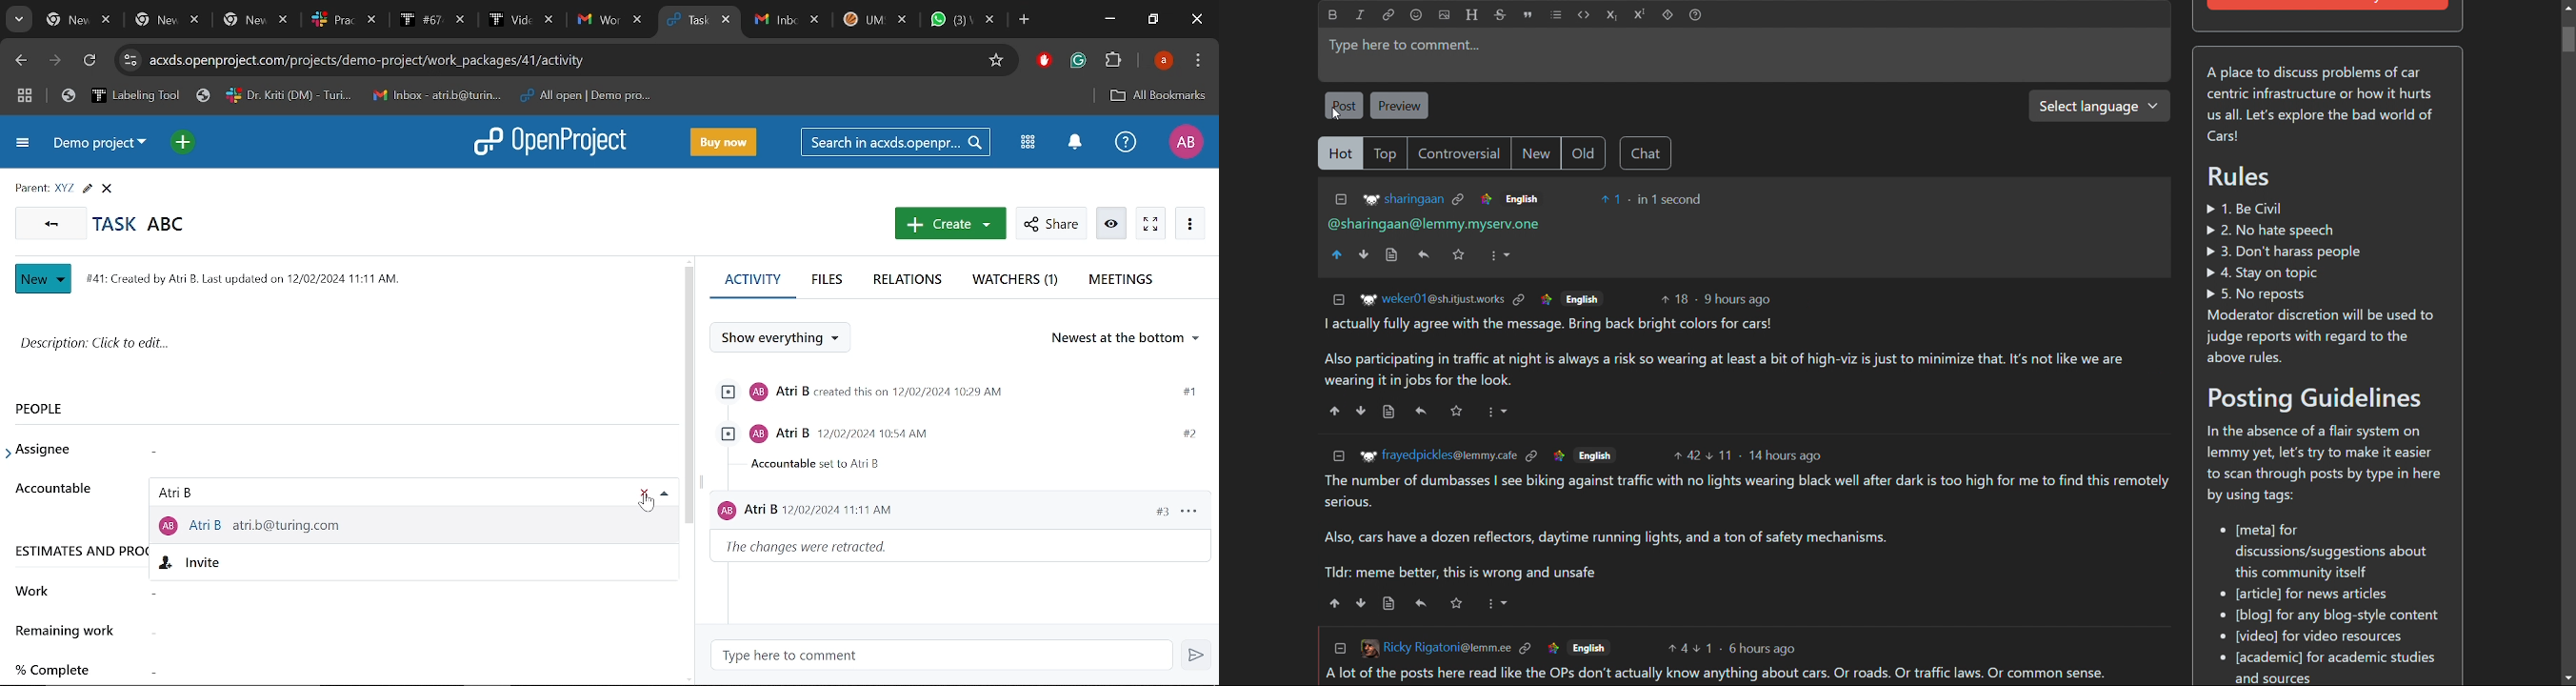  Describe the element at coordinates (100, 147) in the screenshot. I see `Current project` at that location.